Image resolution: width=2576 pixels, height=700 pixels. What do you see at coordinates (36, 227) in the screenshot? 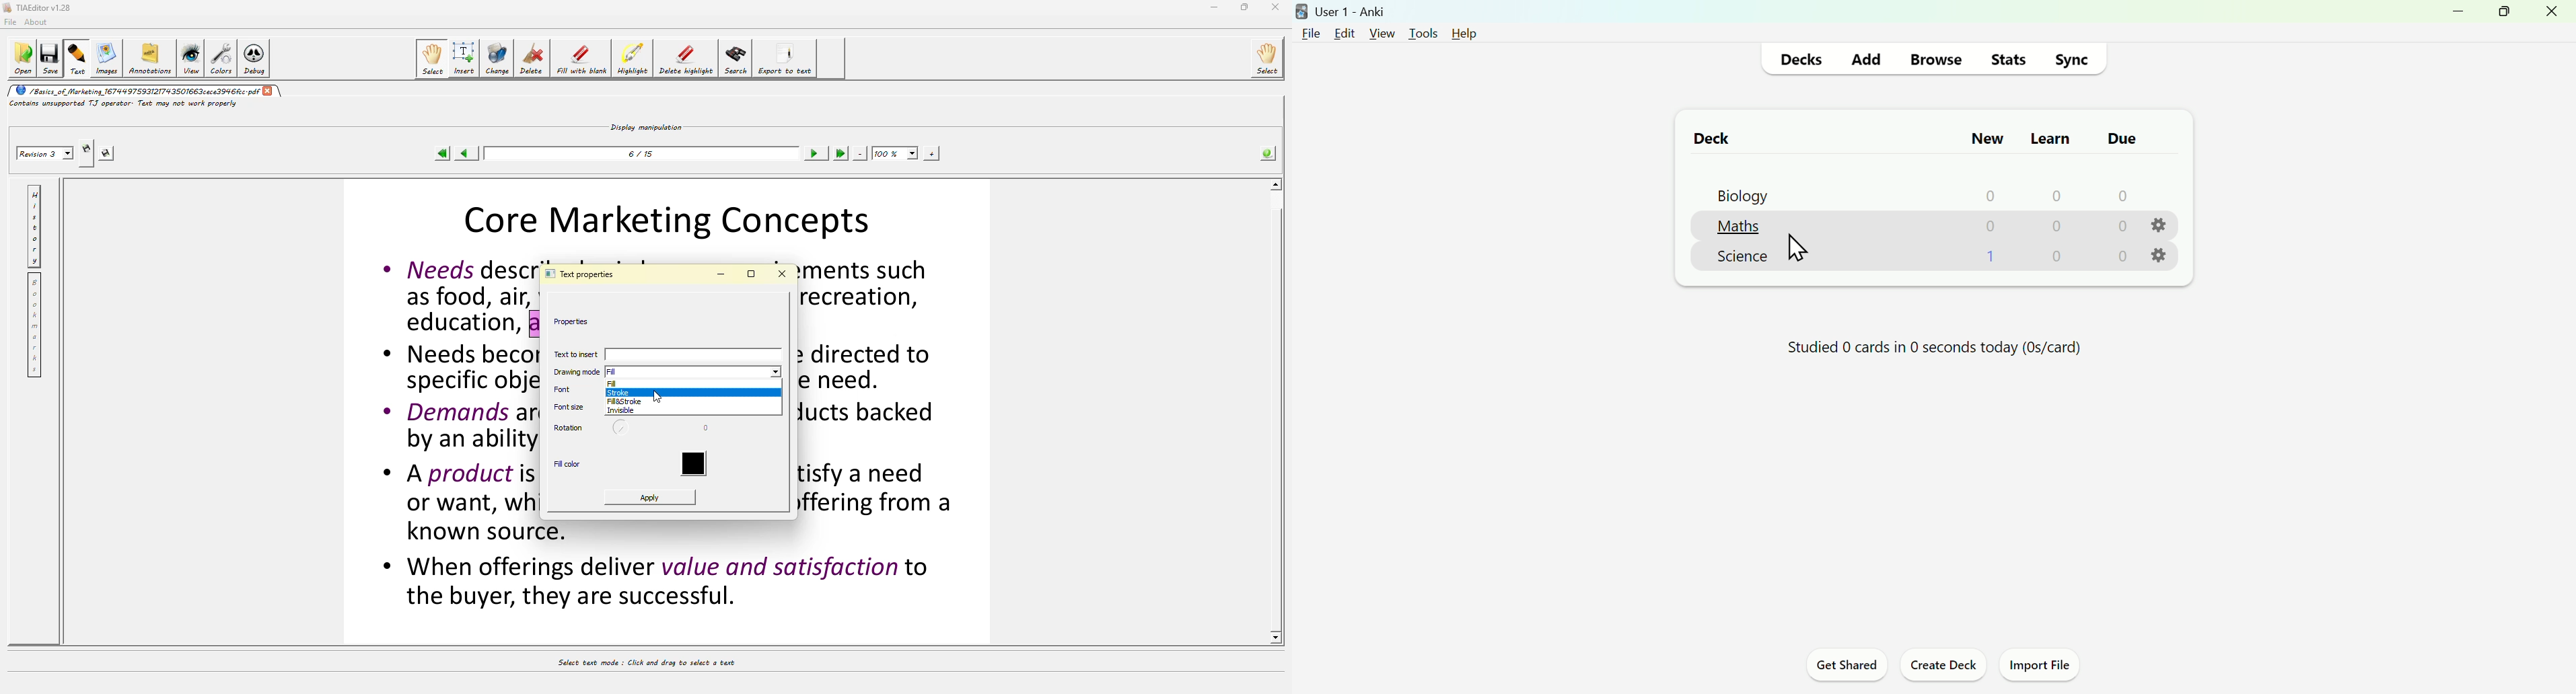
I see `history` at bounding box center [36, 227].